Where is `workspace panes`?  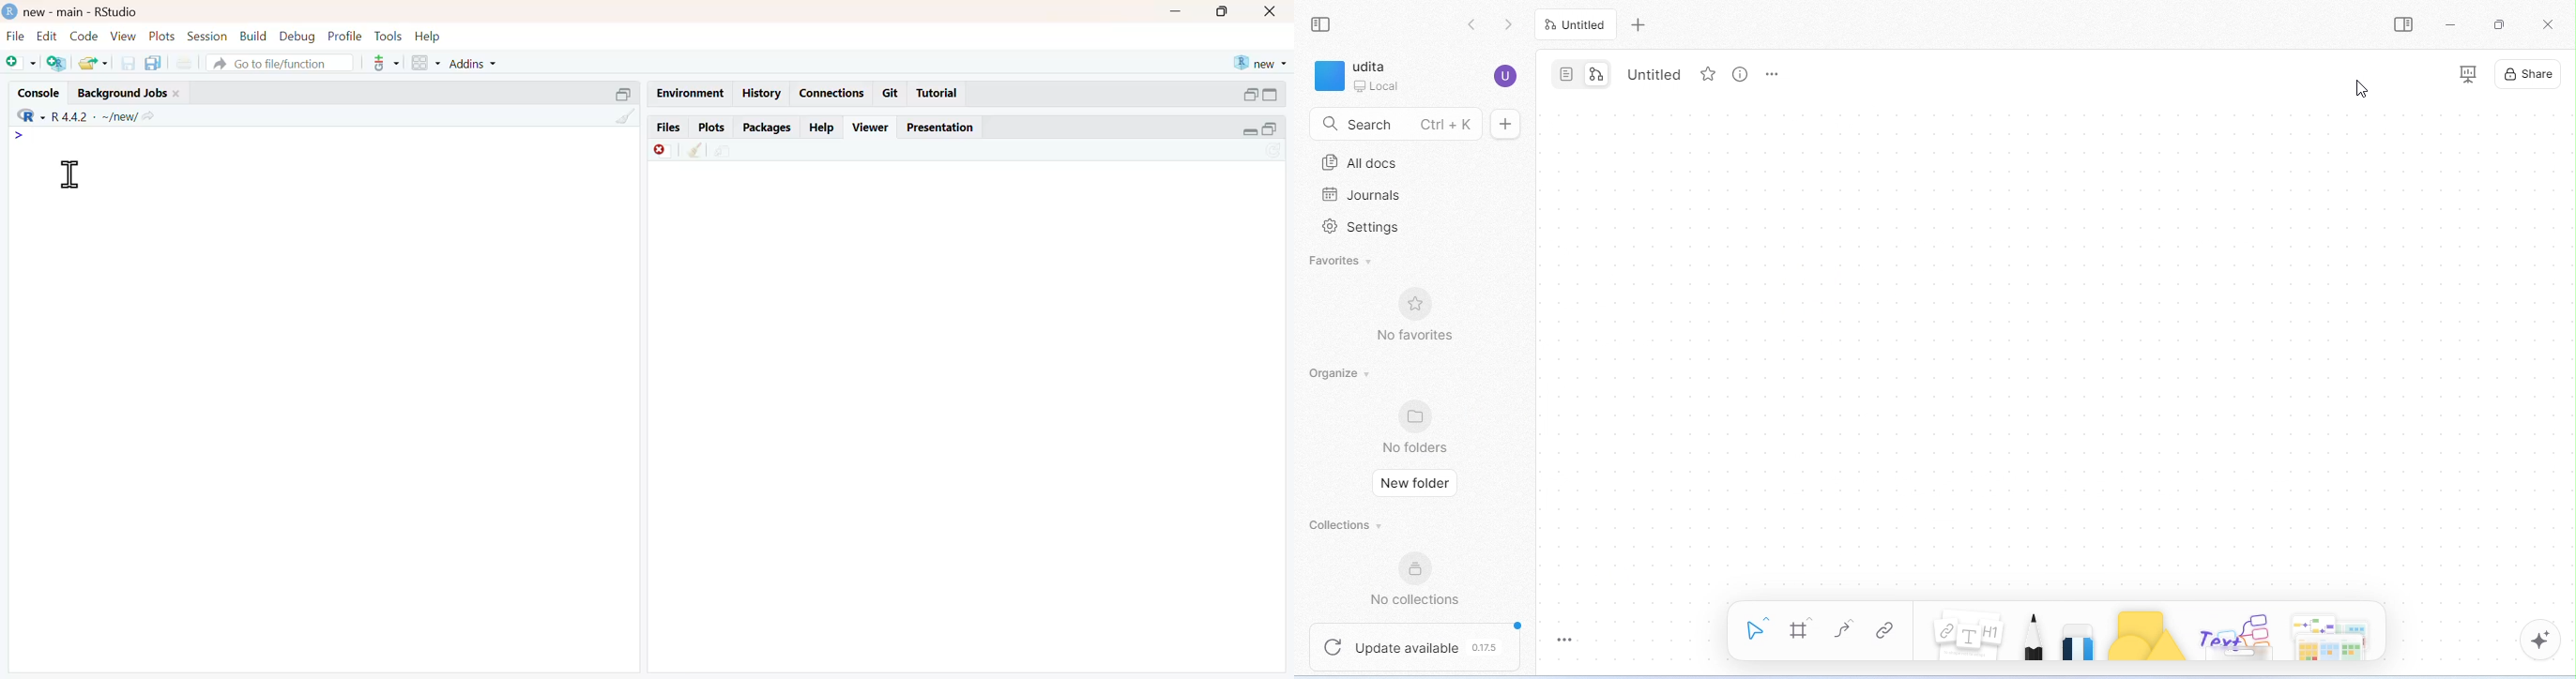
workspace panes is located at coordinates (427, 63).